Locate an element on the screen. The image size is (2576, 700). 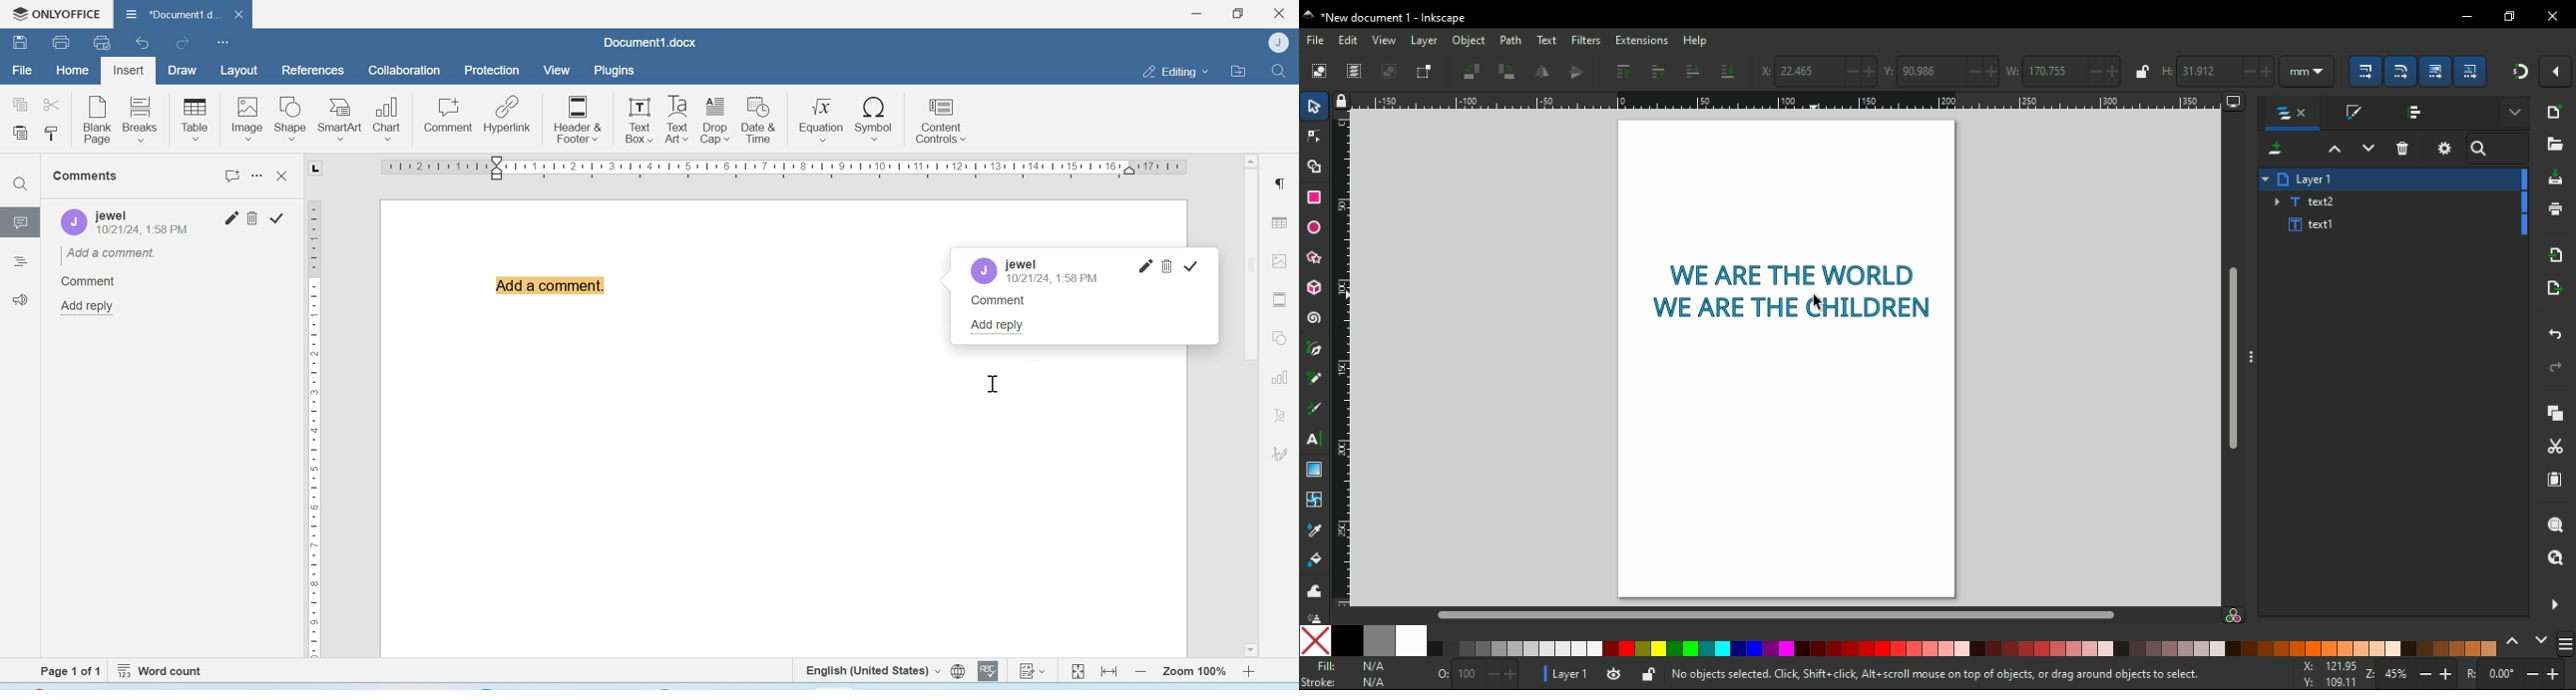
Add reply is located at coordinates (89, 306).